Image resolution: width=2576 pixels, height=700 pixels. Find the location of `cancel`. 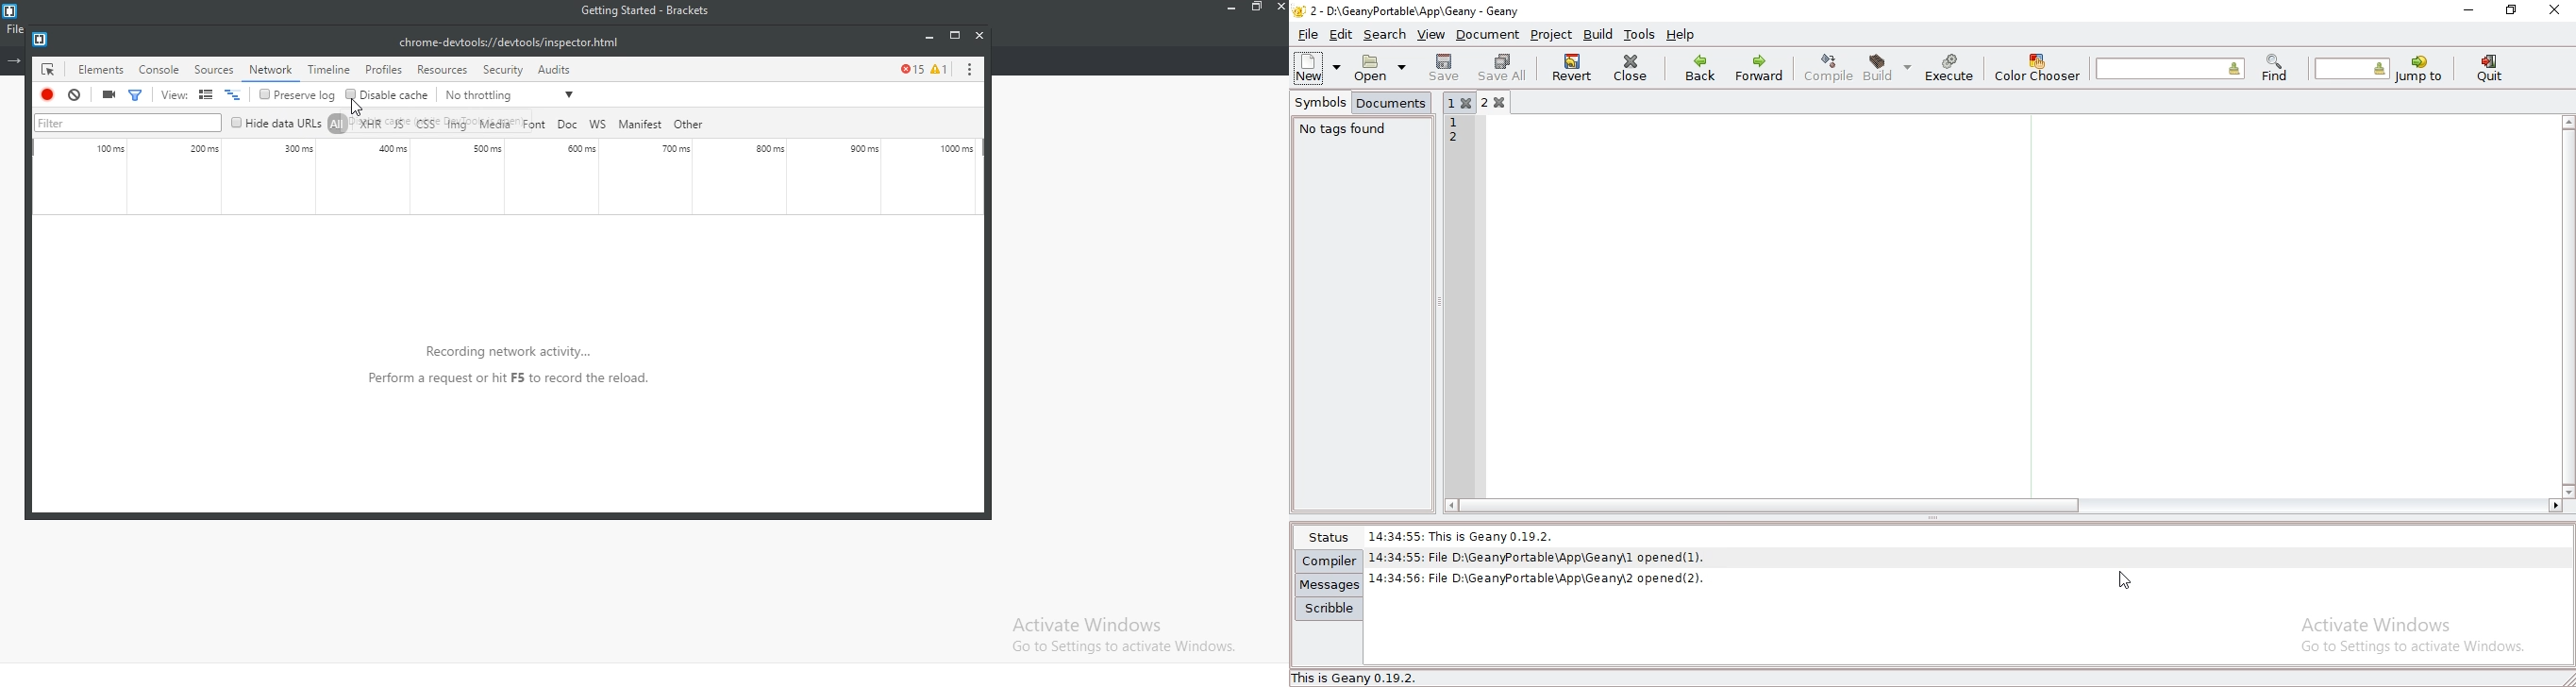

cancel is located at coordinates (75, 95).